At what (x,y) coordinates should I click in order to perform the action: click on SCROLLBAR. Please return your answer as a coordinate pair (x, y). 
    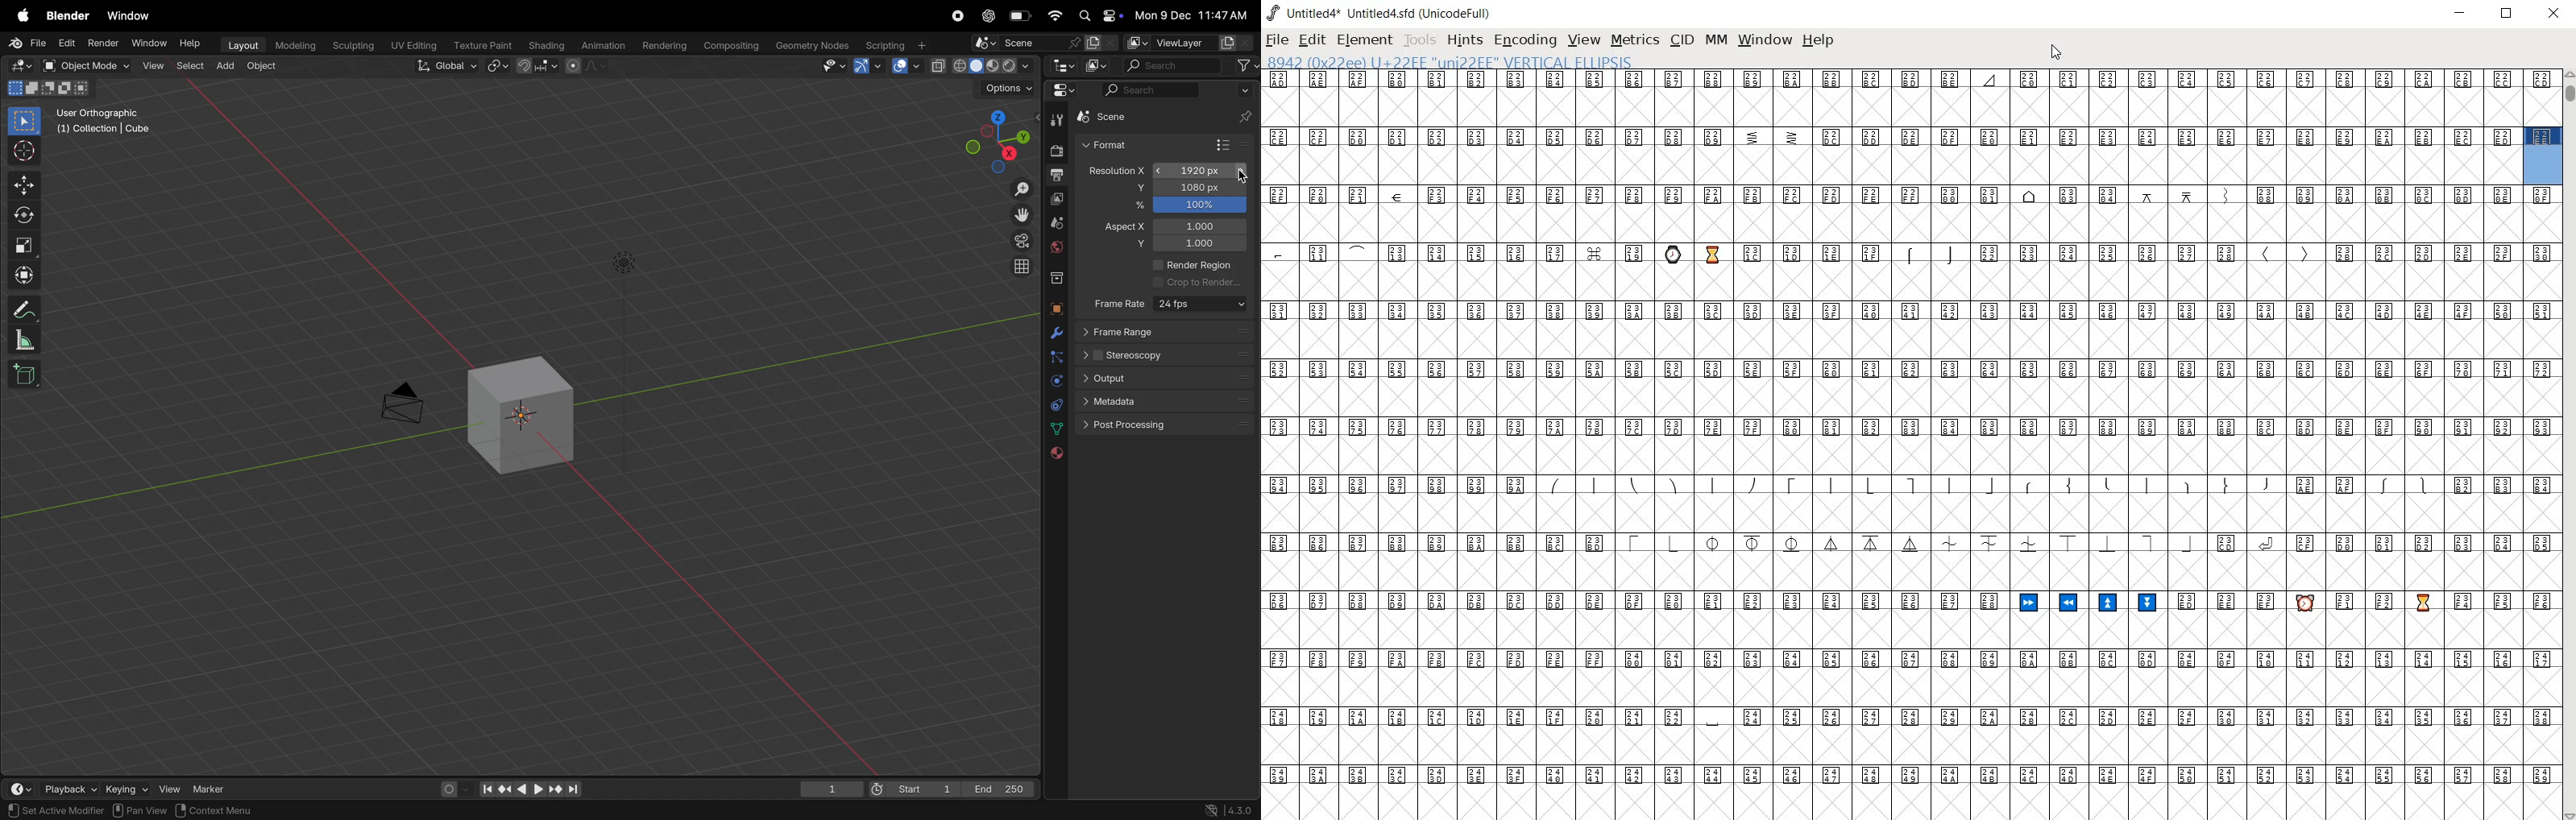
    Looking at the image, I should click on (2568, 445).